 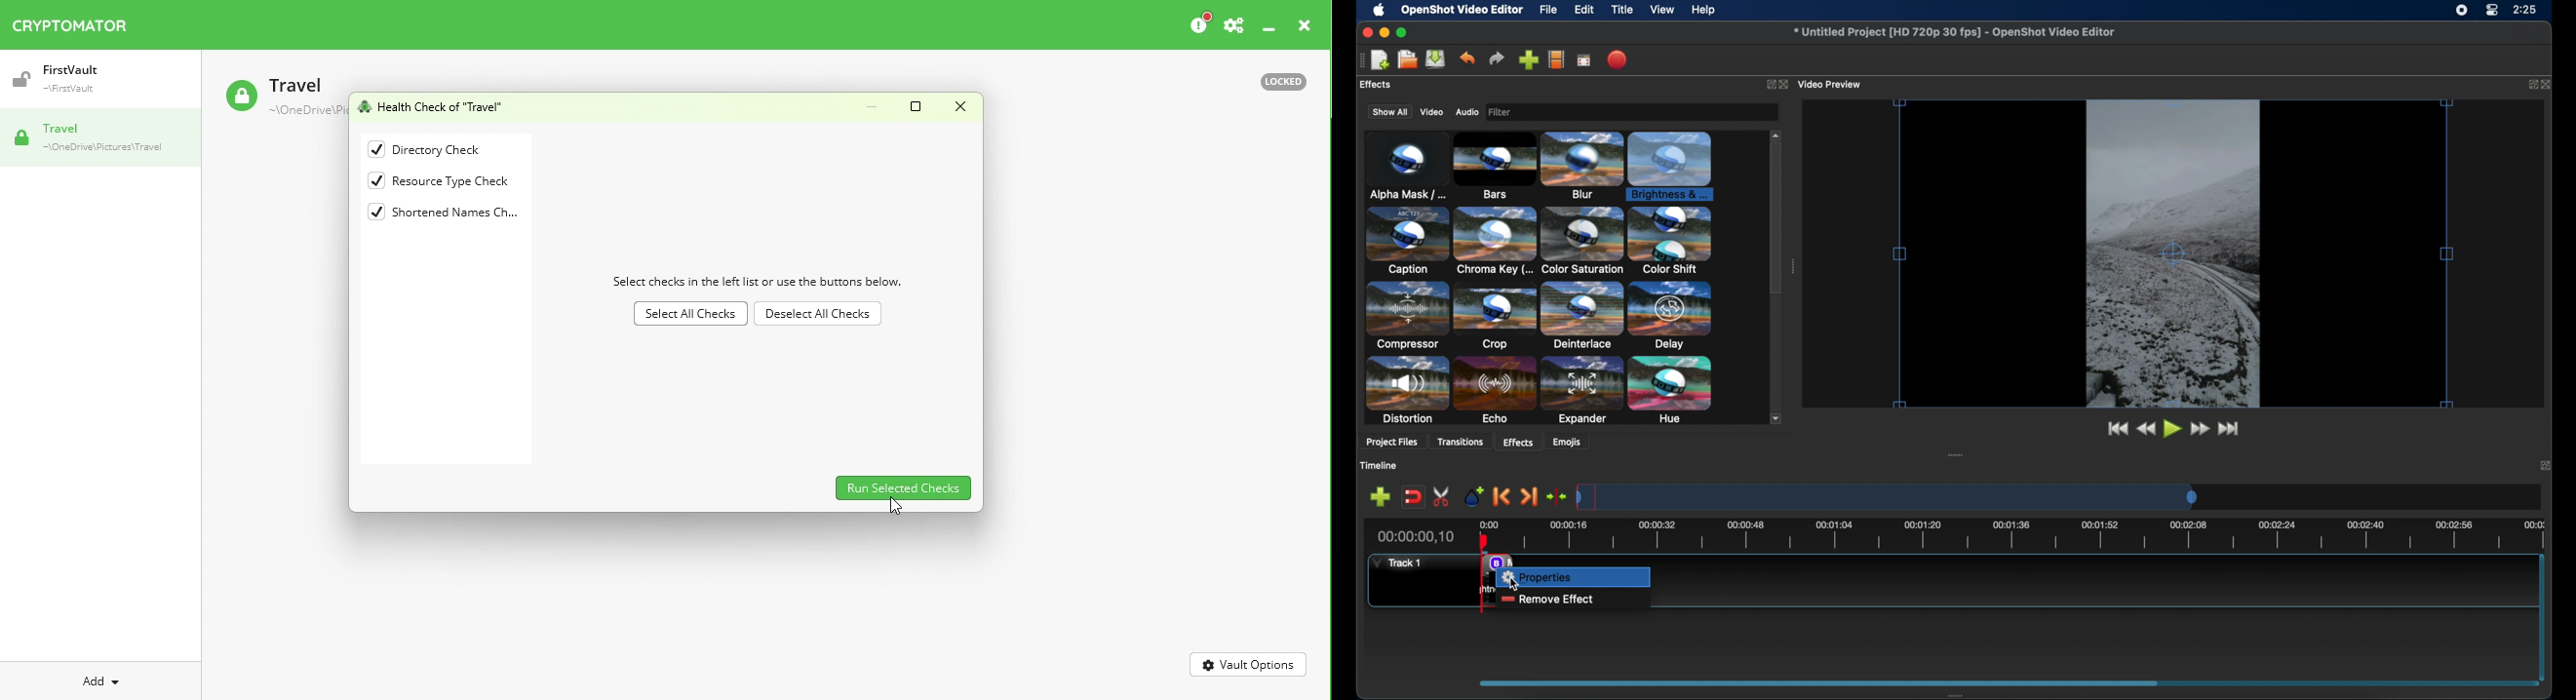 What do you see at coordinates (439, 149) in the screenshot?
I see `Directory check` at bounding box center [439, 149].